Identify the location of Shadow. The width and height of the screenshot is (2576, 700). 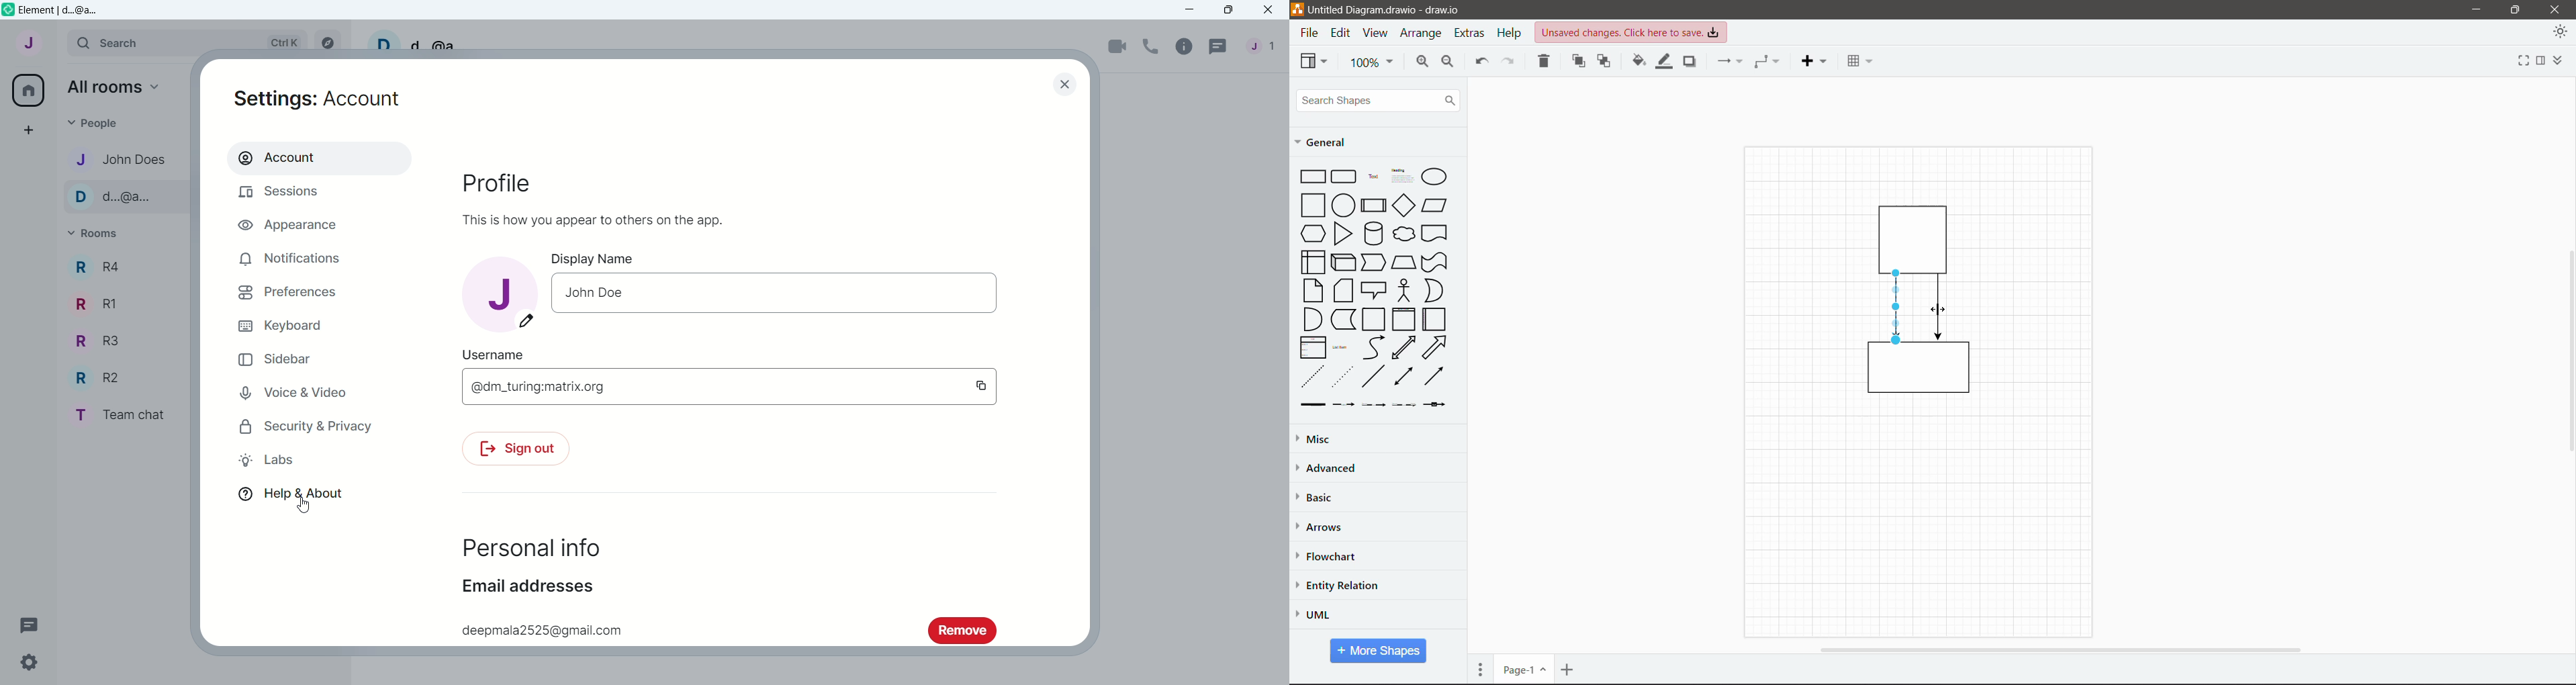
(1689, 62).